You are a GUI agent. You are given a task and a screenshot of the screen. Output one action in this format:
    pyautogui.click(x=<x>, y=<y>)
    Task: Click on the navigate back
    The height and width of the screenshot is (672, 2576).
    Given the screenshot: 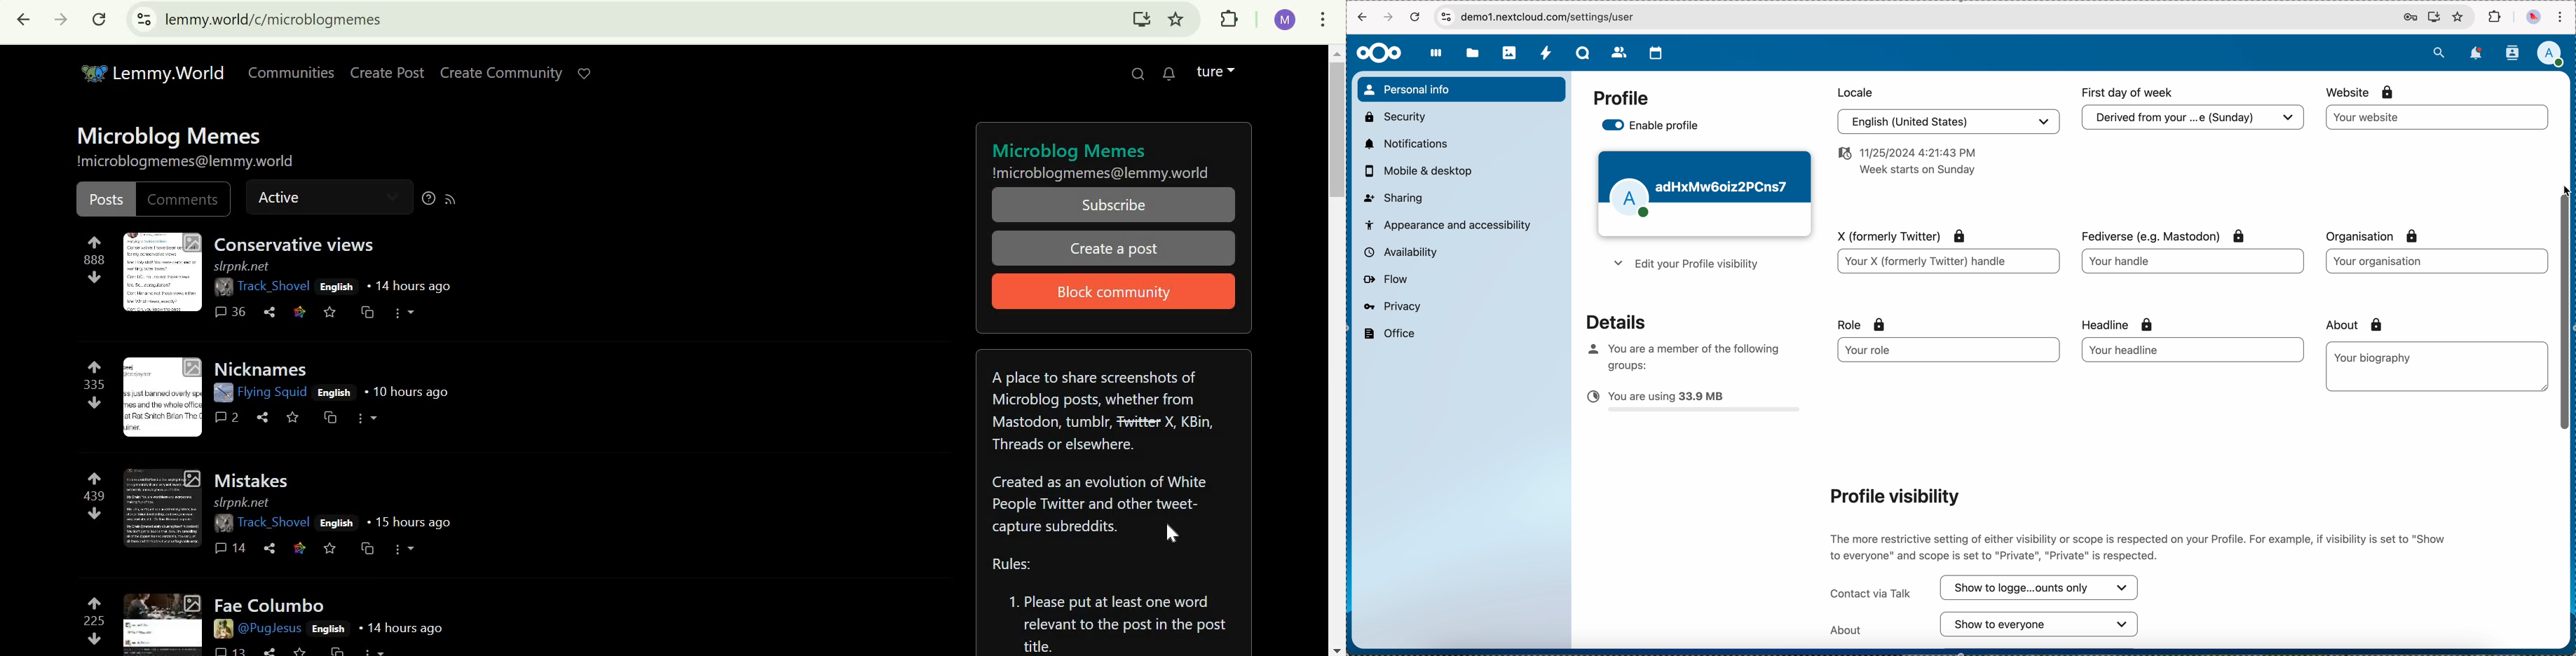 What is the action you would take?
    pyautogui.click(x=1360, y=19)
    